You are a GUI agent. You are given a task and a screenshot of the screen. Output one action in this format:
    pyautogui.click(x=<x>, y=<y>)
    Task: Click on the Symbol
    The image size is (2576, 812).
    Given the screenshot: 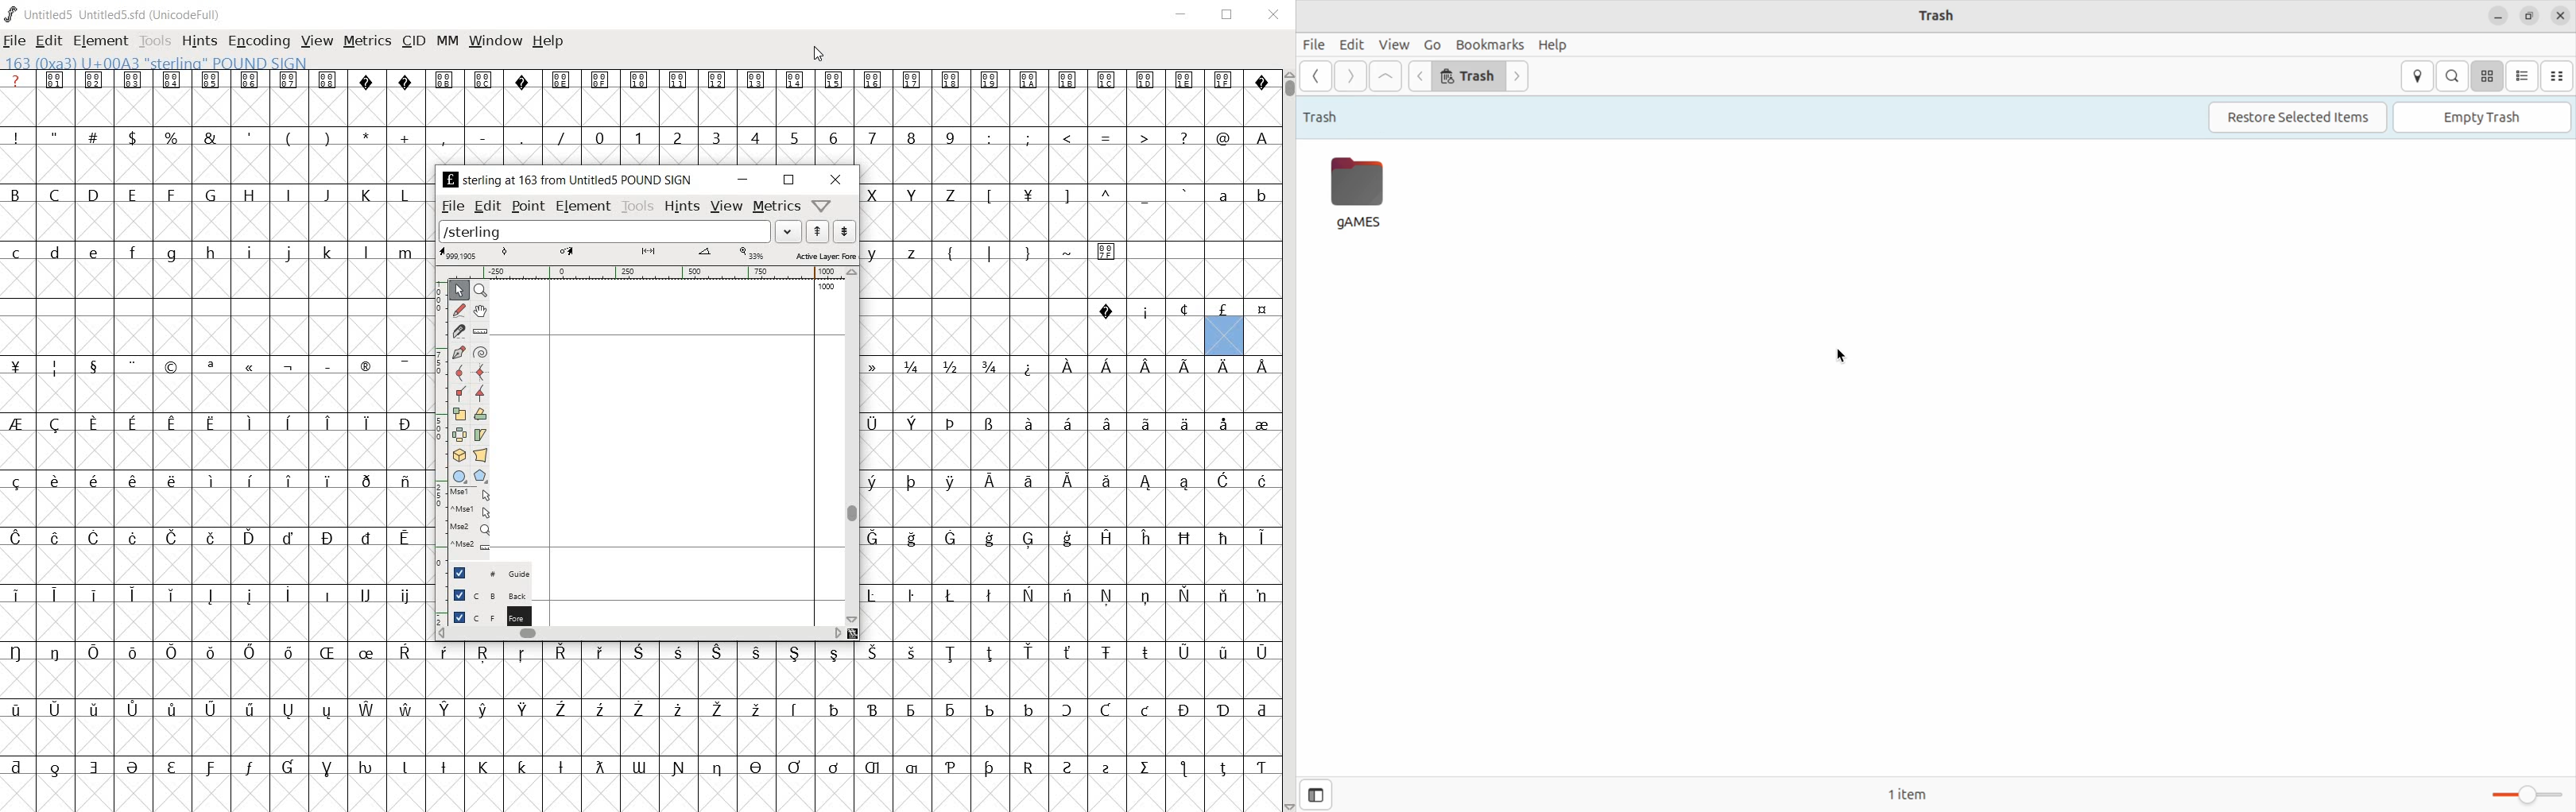 What is the action you would take?
    pyautogui.click(x=951, y=595)
    